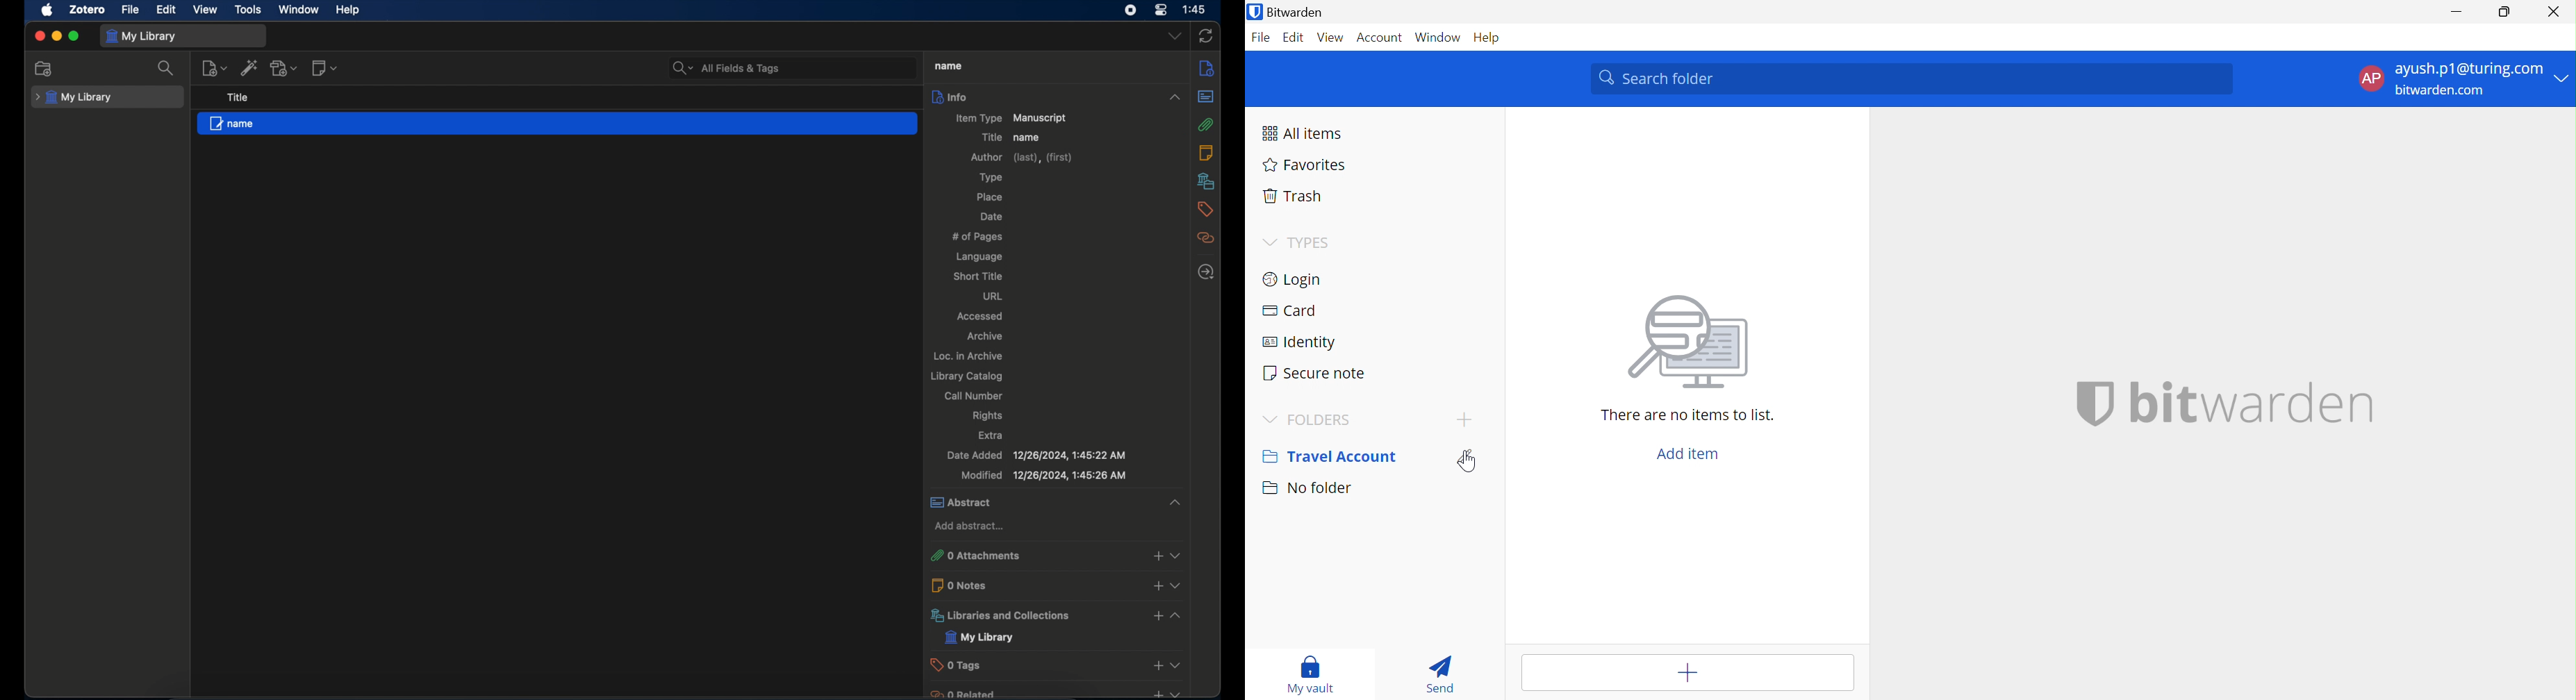 The height and width of the screenshot is (700, 2576). Describe the element at coordinates (56, 37) in the screenshot. I see `minimize` at that location.